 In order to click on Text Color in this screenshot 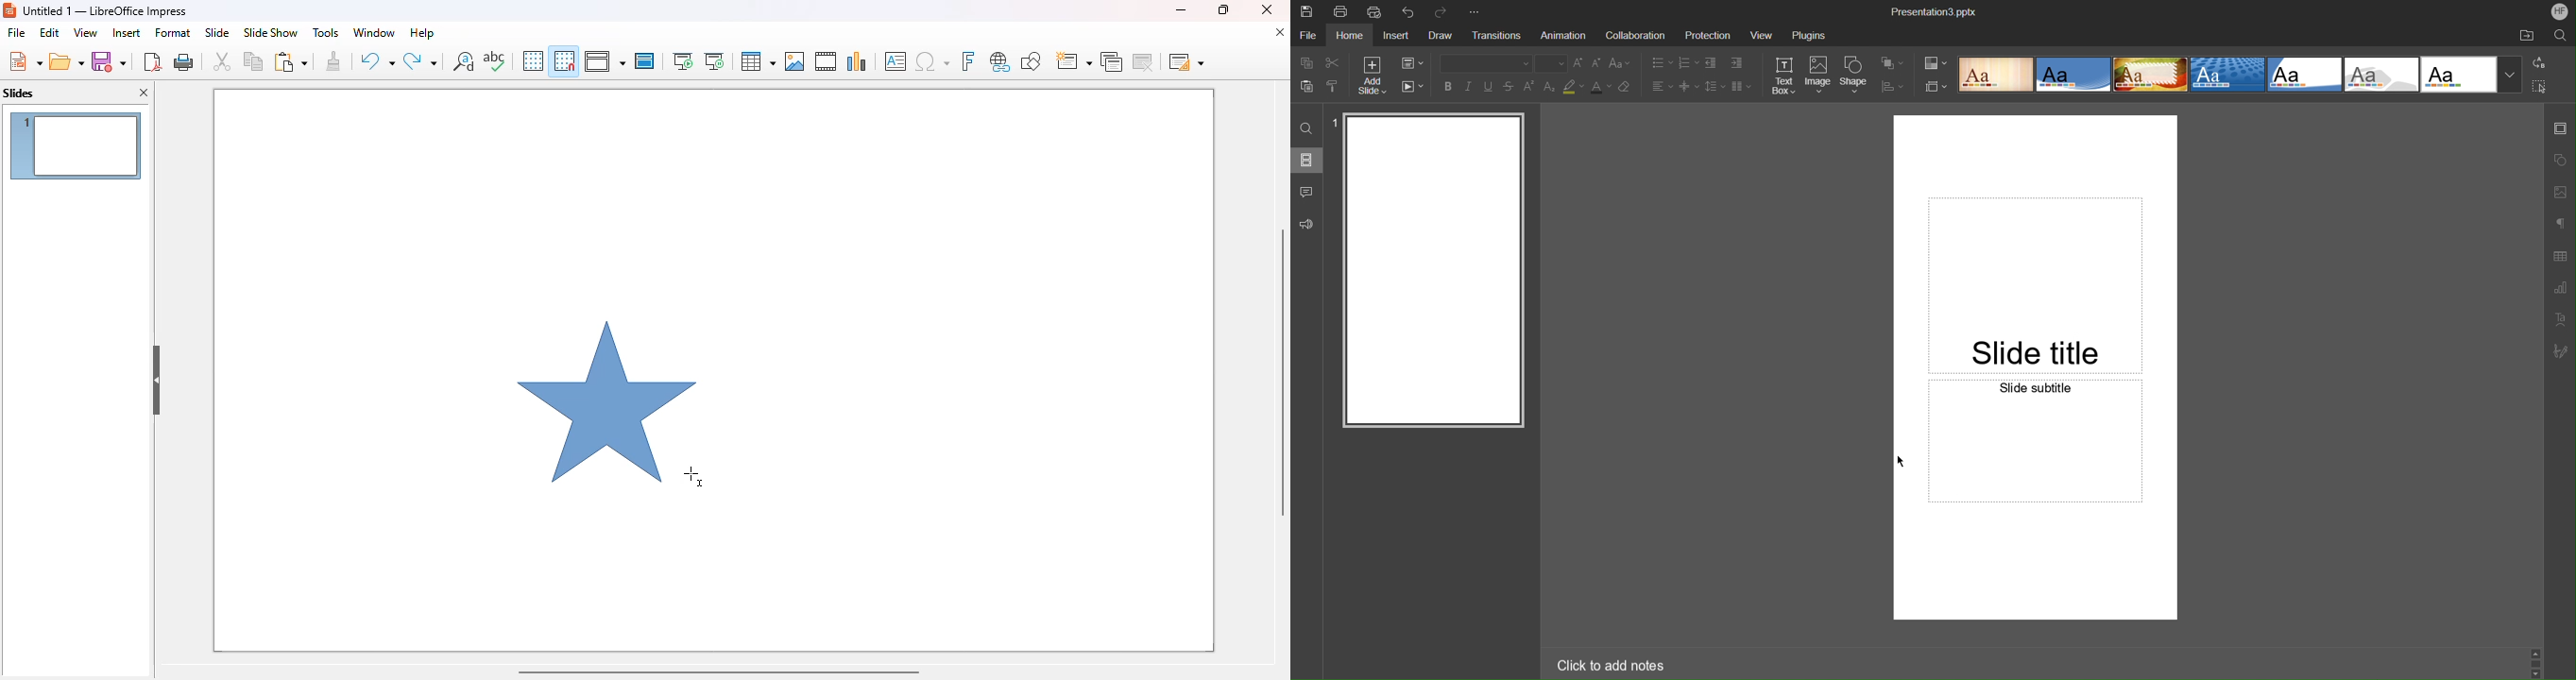, I will do `click(1601, 89)`.